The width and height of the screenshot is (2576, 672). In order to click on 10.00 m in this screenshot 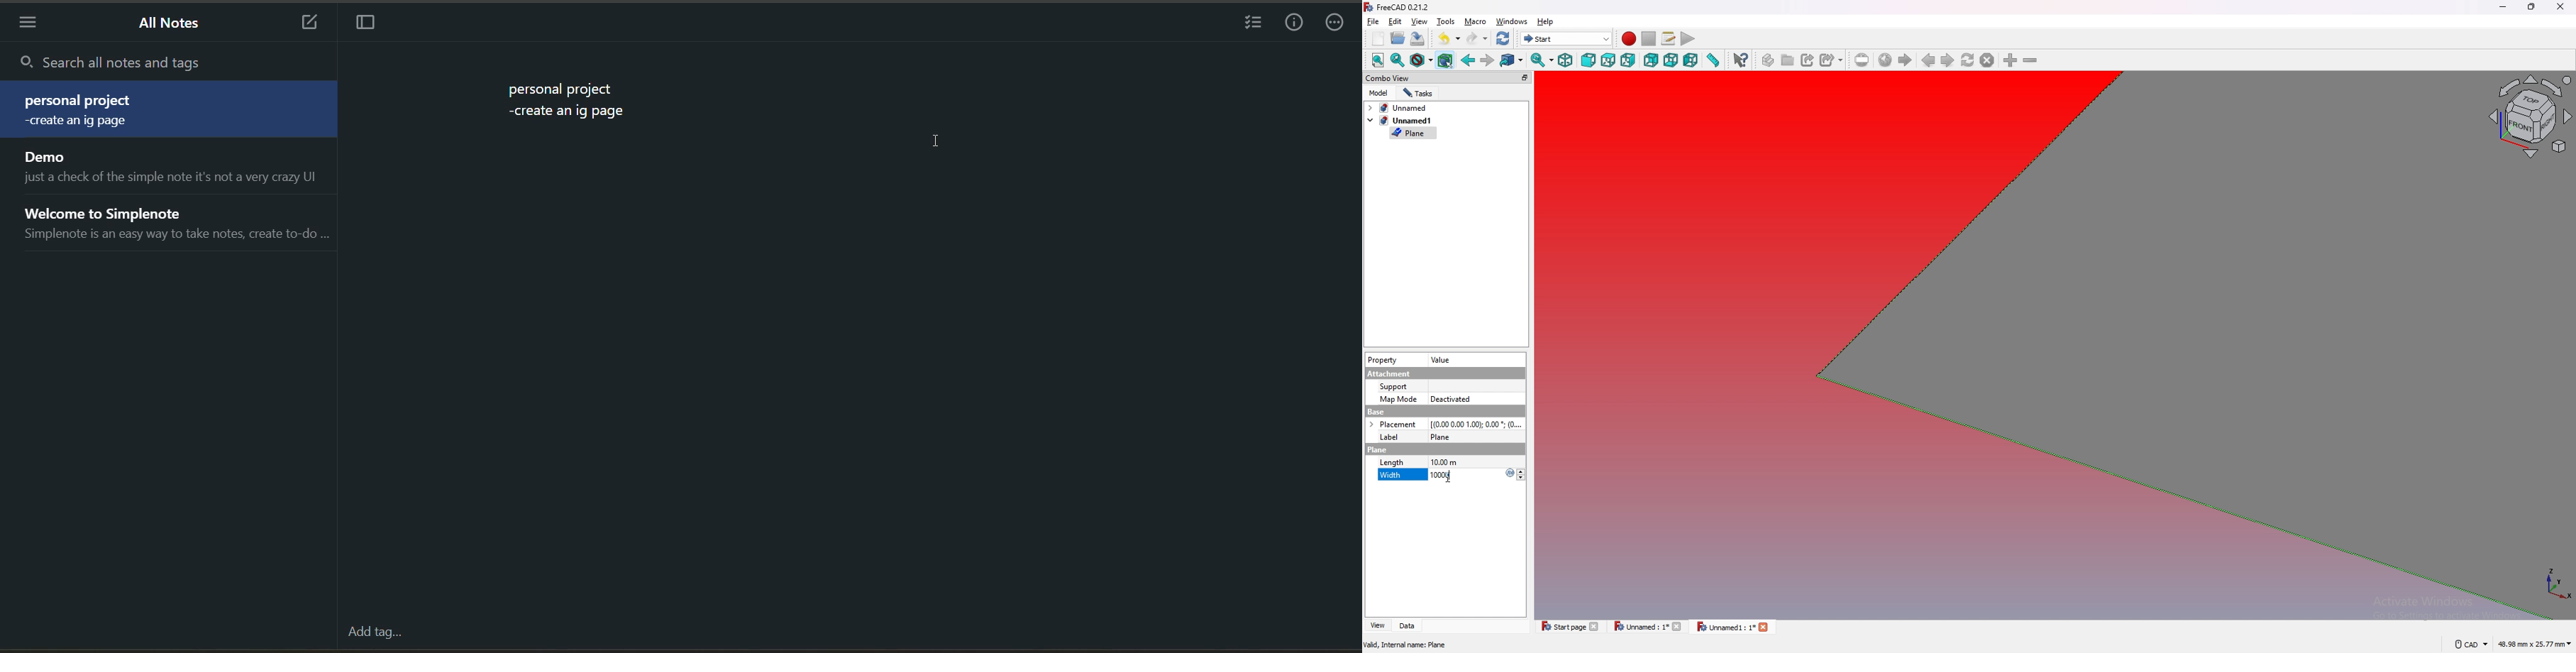, I will do `click(1478, 461)`.